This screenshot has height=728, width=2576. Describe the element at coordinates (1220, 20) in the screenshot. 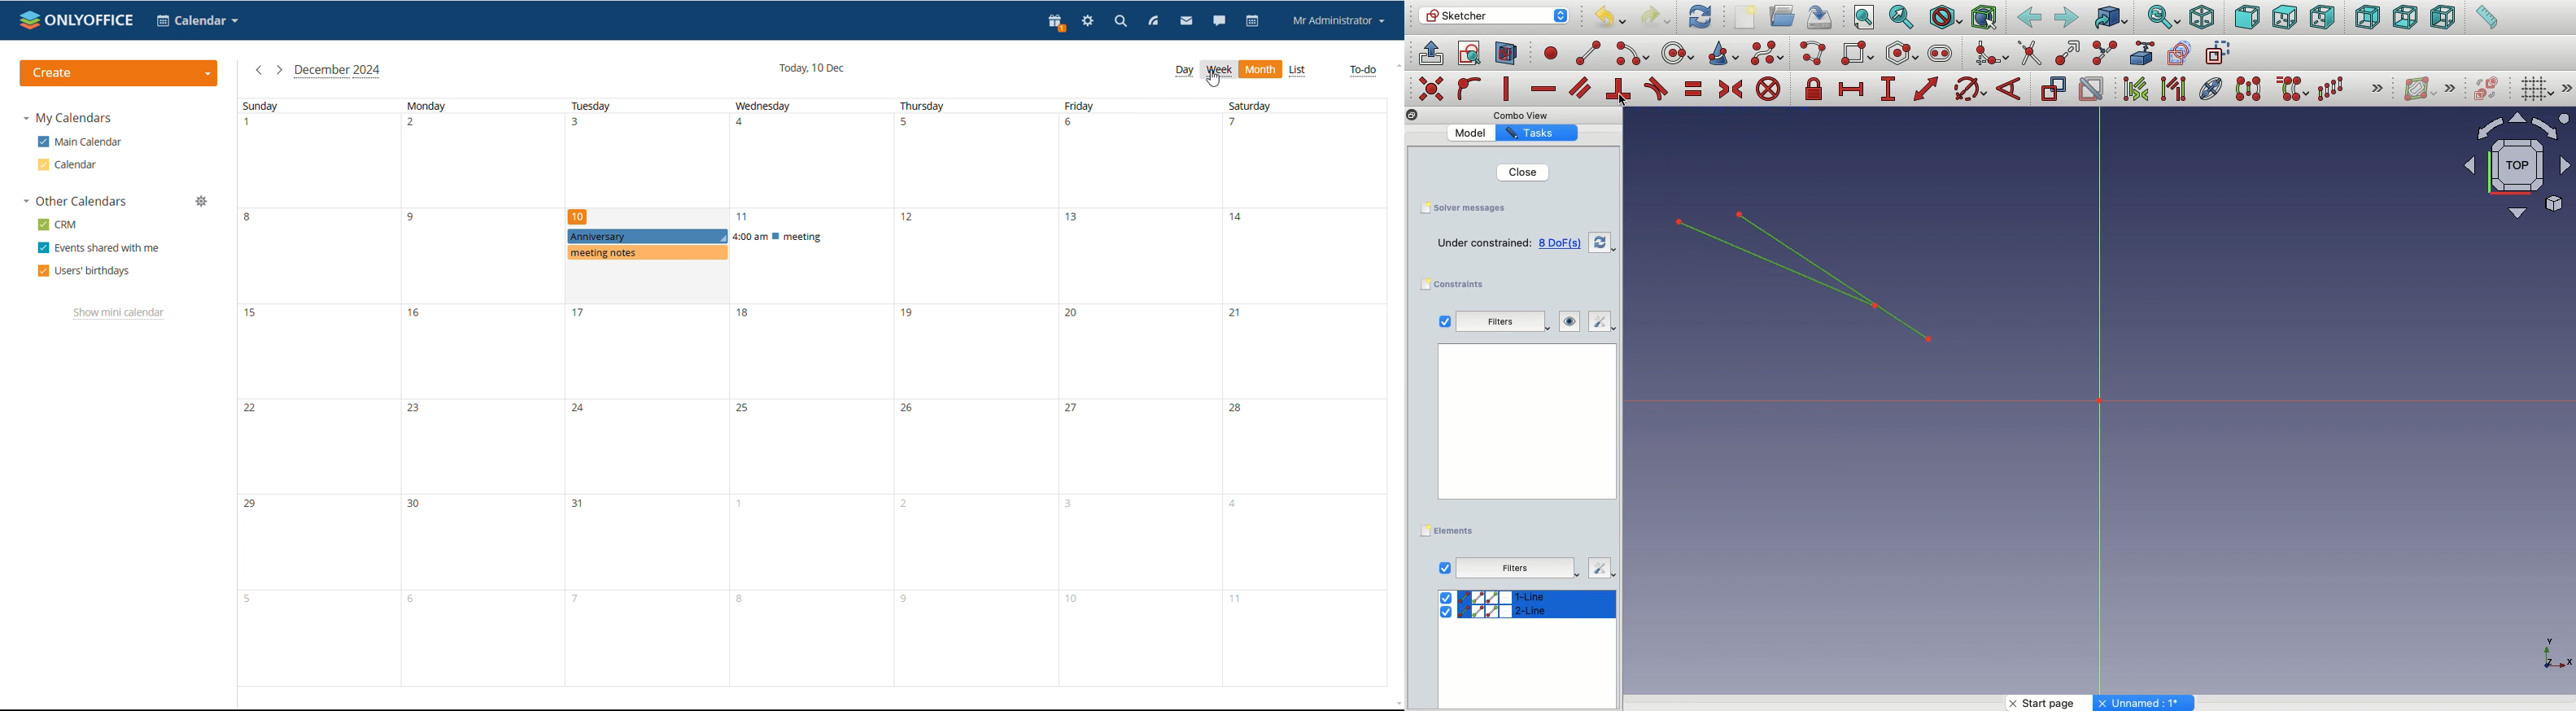

I see `talk` at that location.